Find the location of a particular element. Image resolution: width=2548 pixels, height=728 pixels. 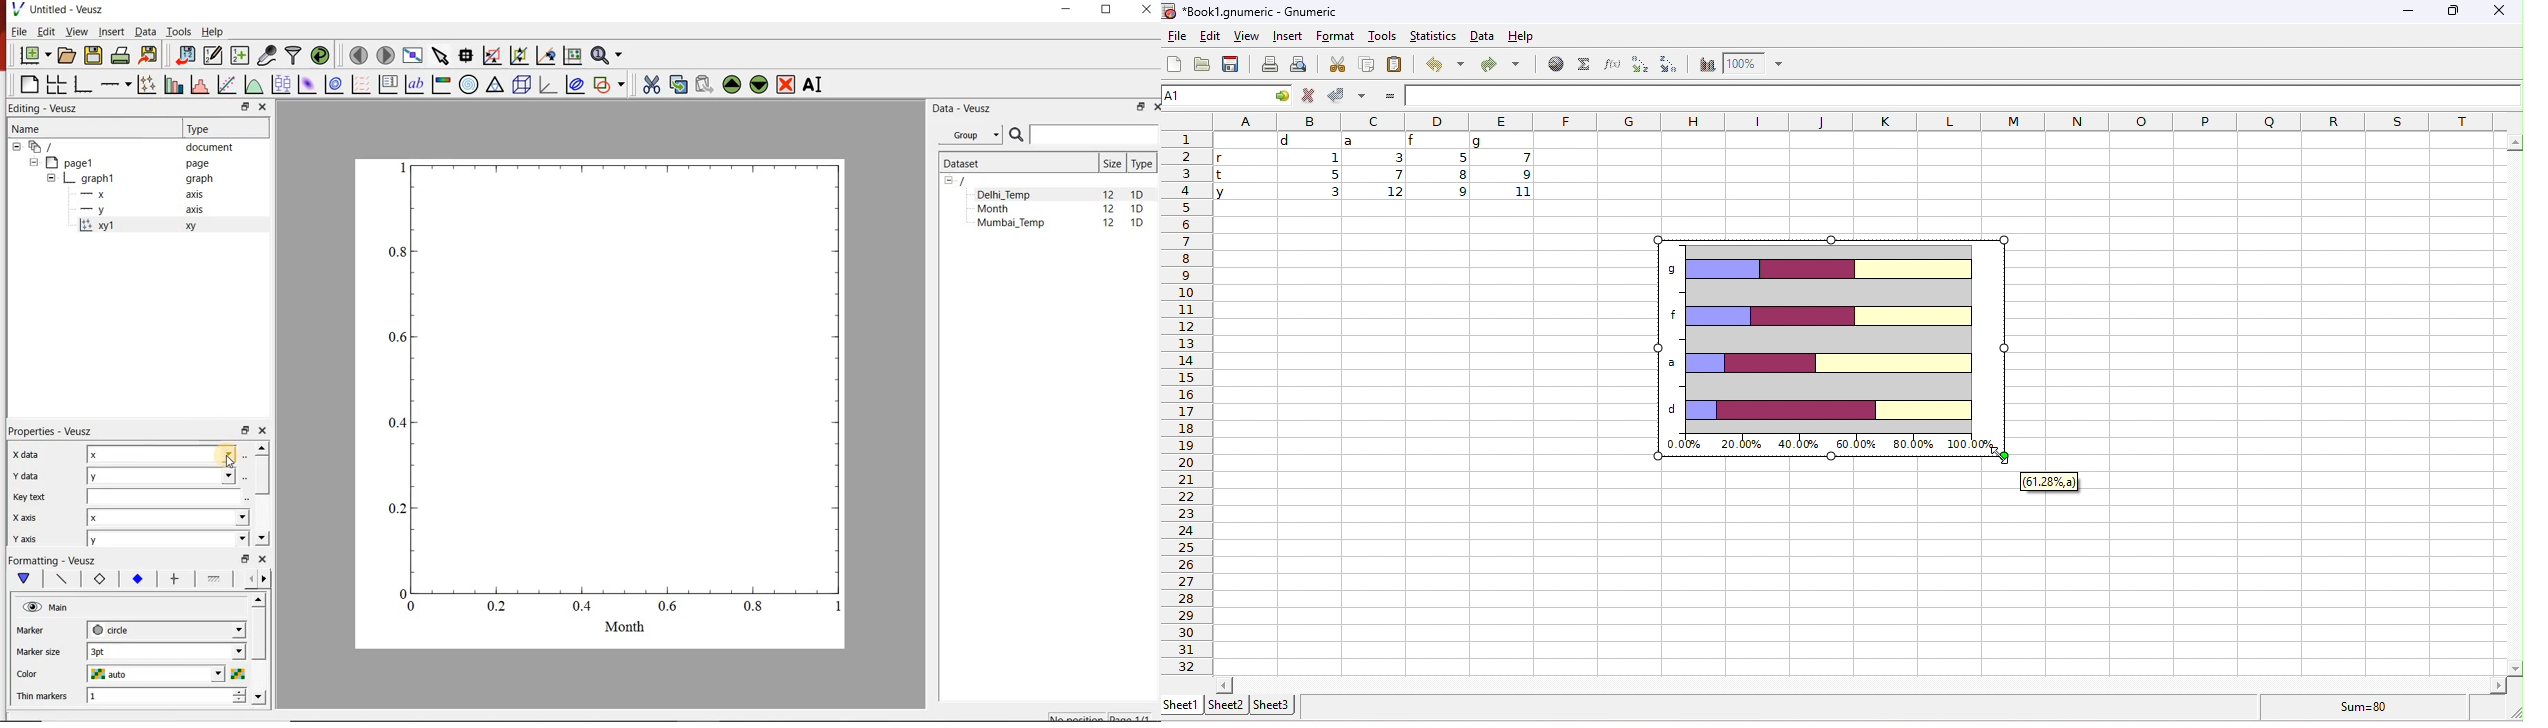

= is located at coordinates (1392, 96).